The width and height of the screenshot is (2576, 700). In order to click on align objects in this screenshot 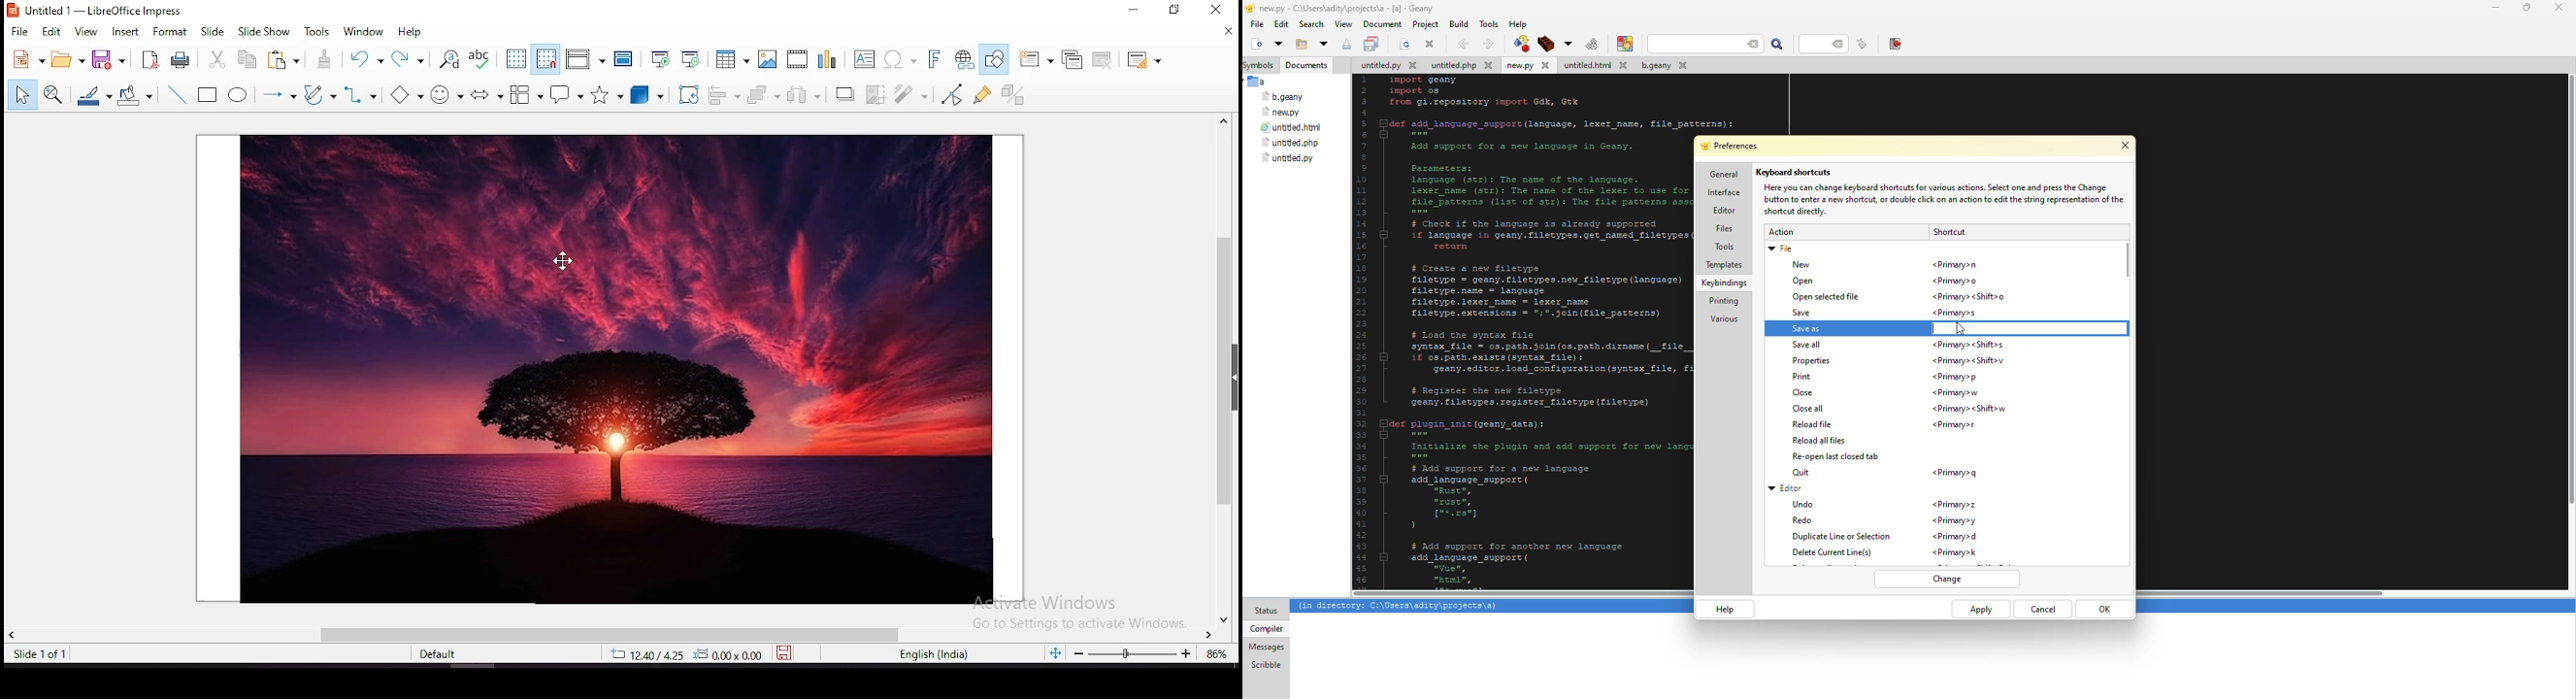, I will do `click(726, 97)`.